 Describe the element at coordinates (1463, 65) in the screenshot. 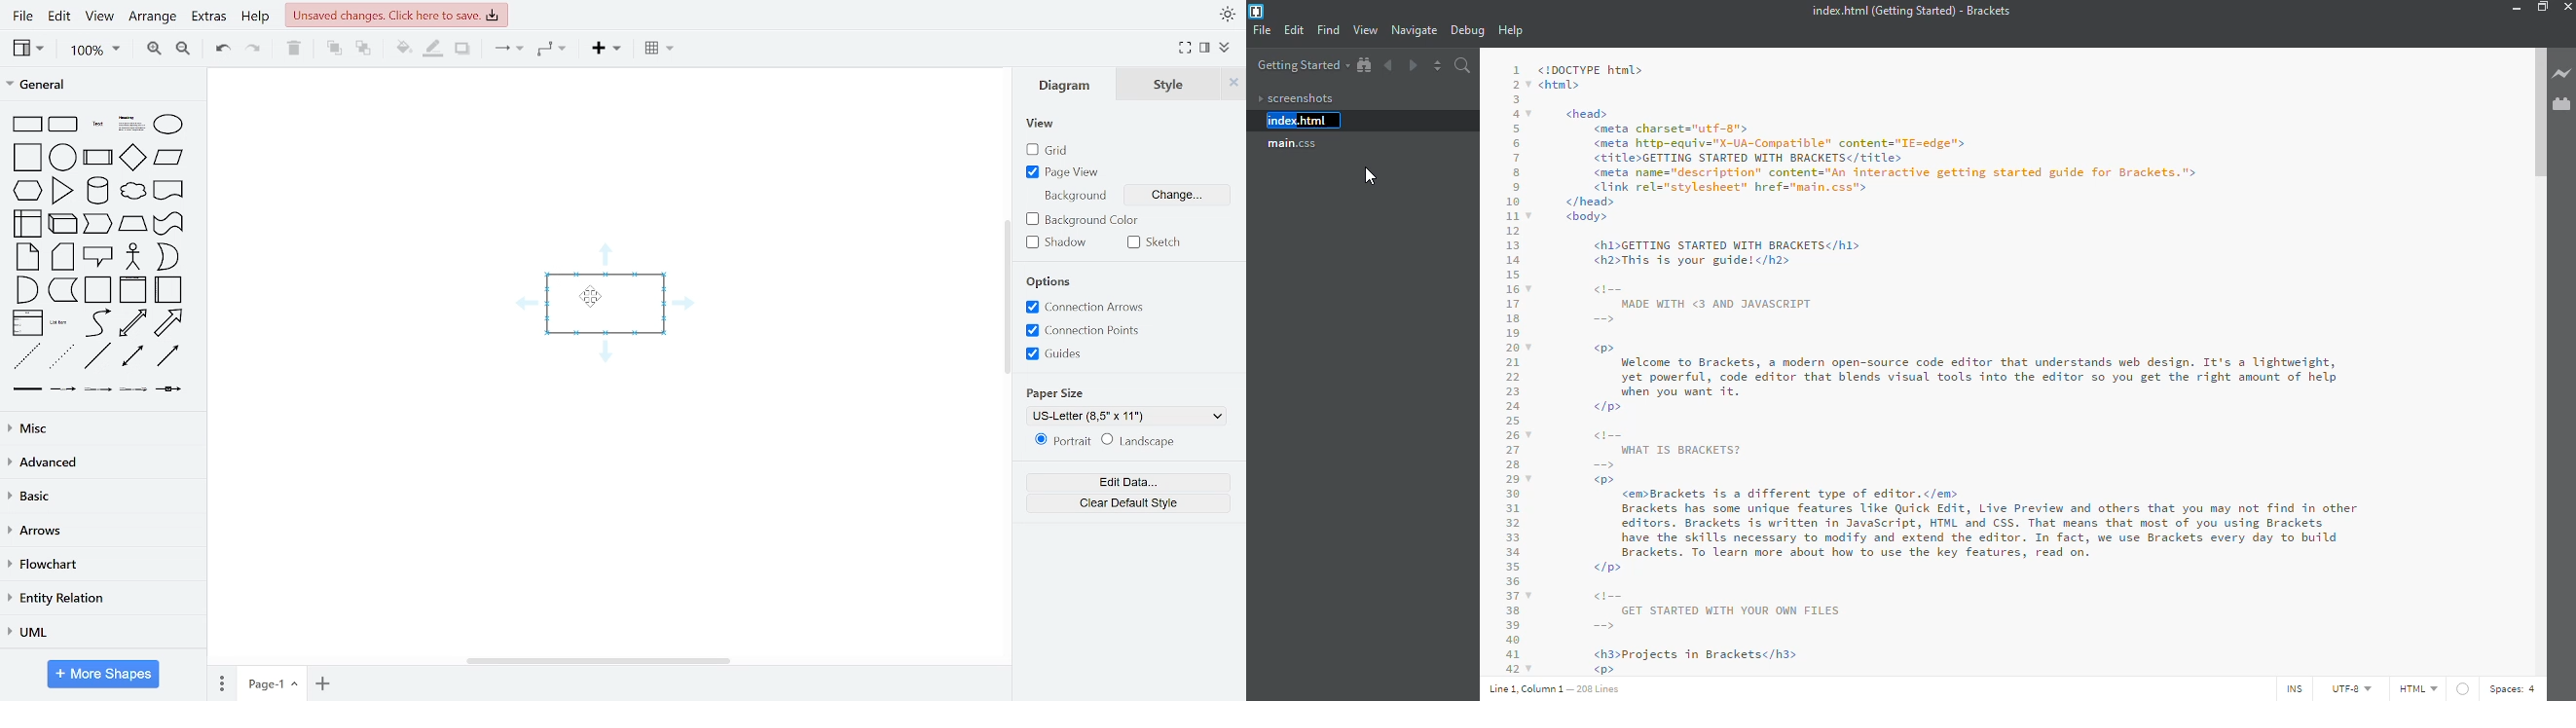

I see `search` at that location.